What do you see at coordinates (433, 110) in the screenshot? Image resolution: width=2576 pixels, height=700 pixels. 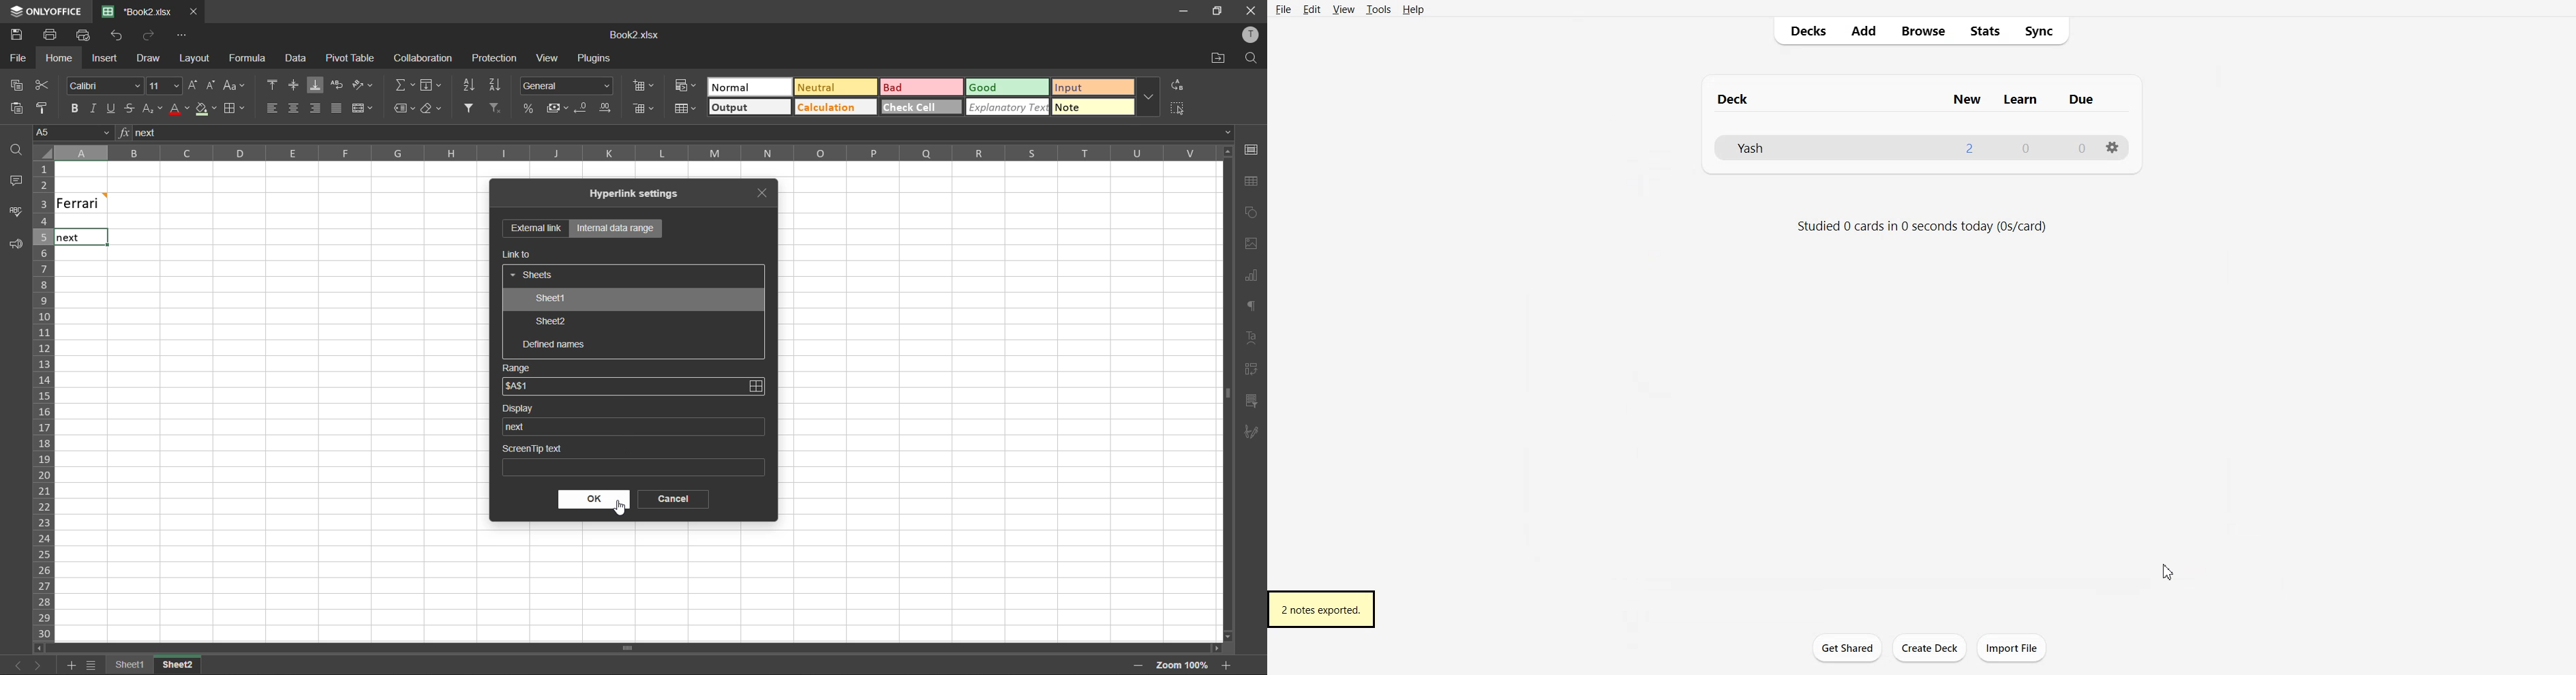 I see `clear` at bounding box center [433, 110].